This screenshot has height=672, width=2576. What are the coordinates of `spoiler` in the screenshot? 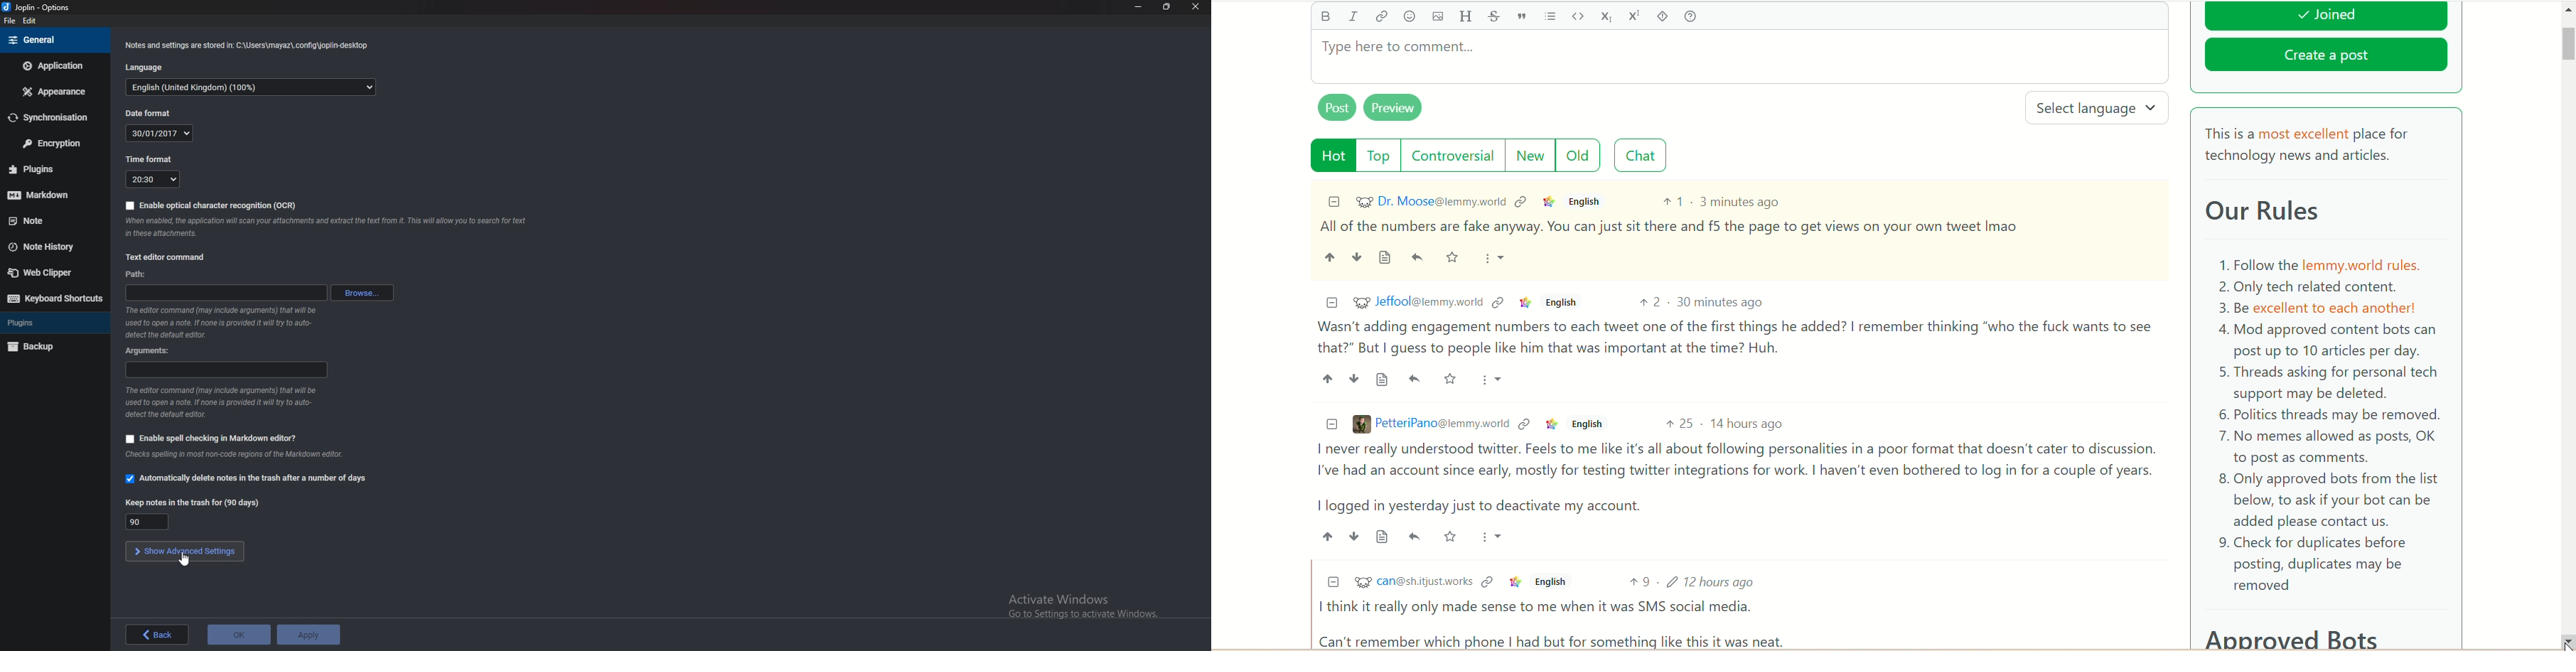 It's located at (1663, 16).